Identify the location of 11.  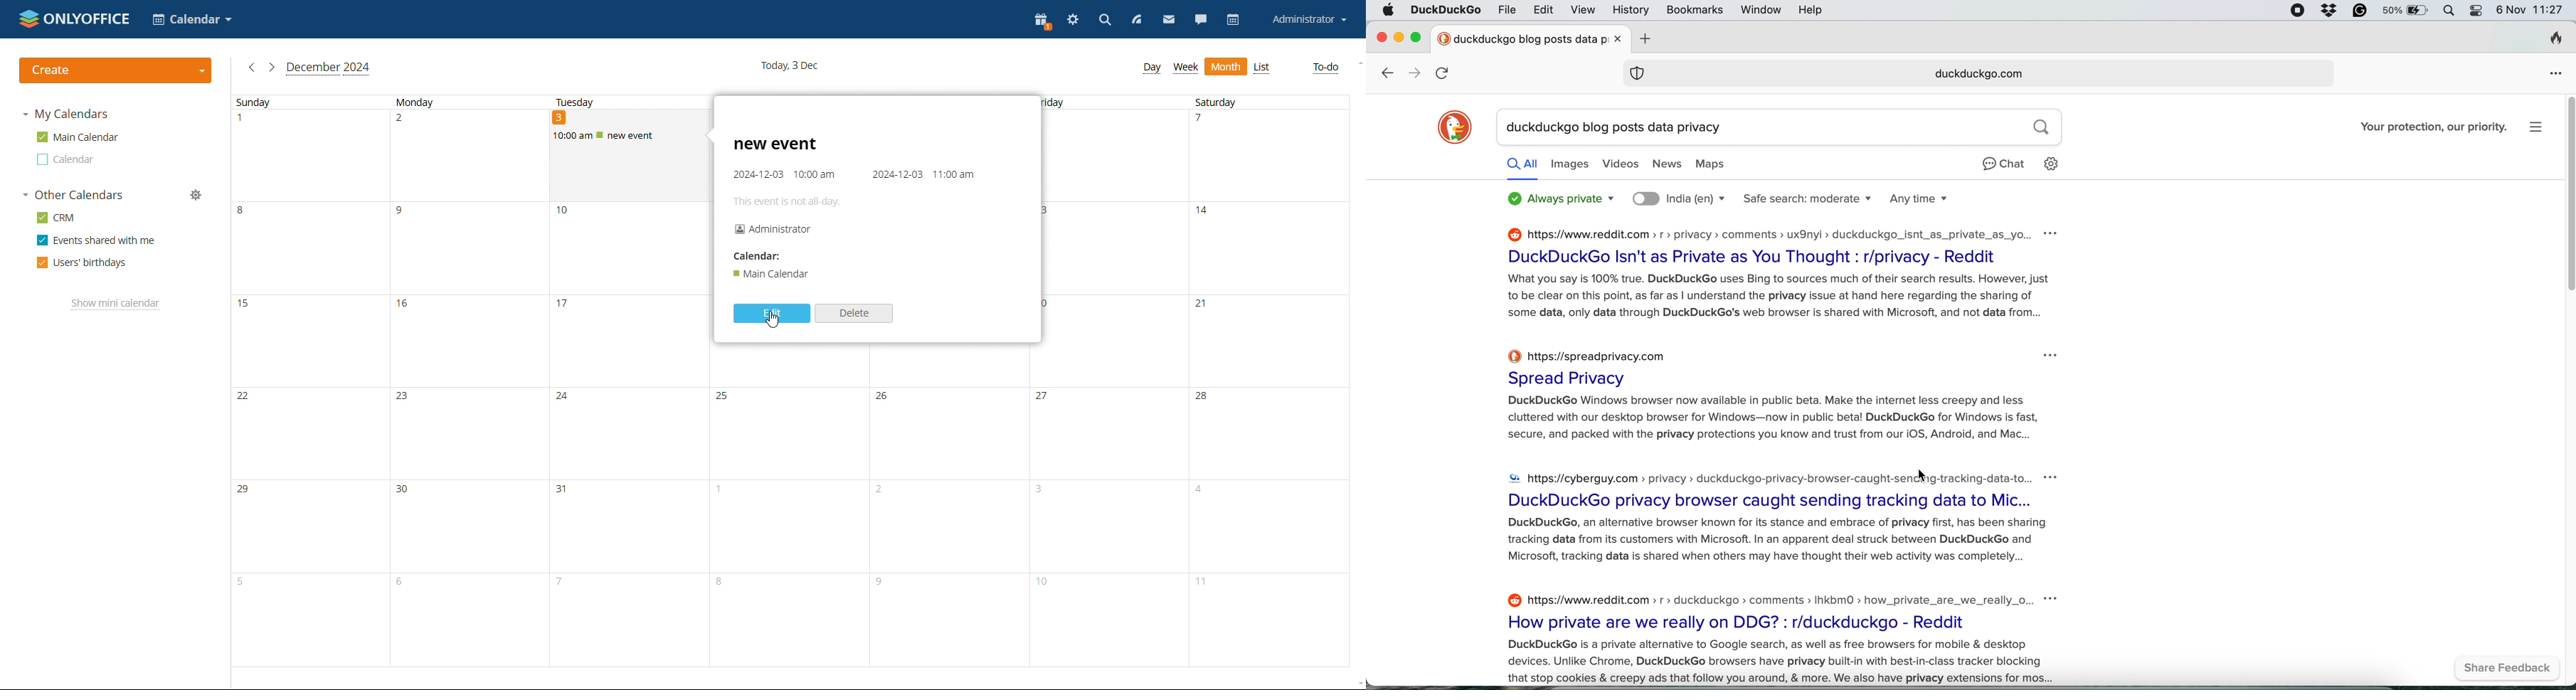
(1270, 619).